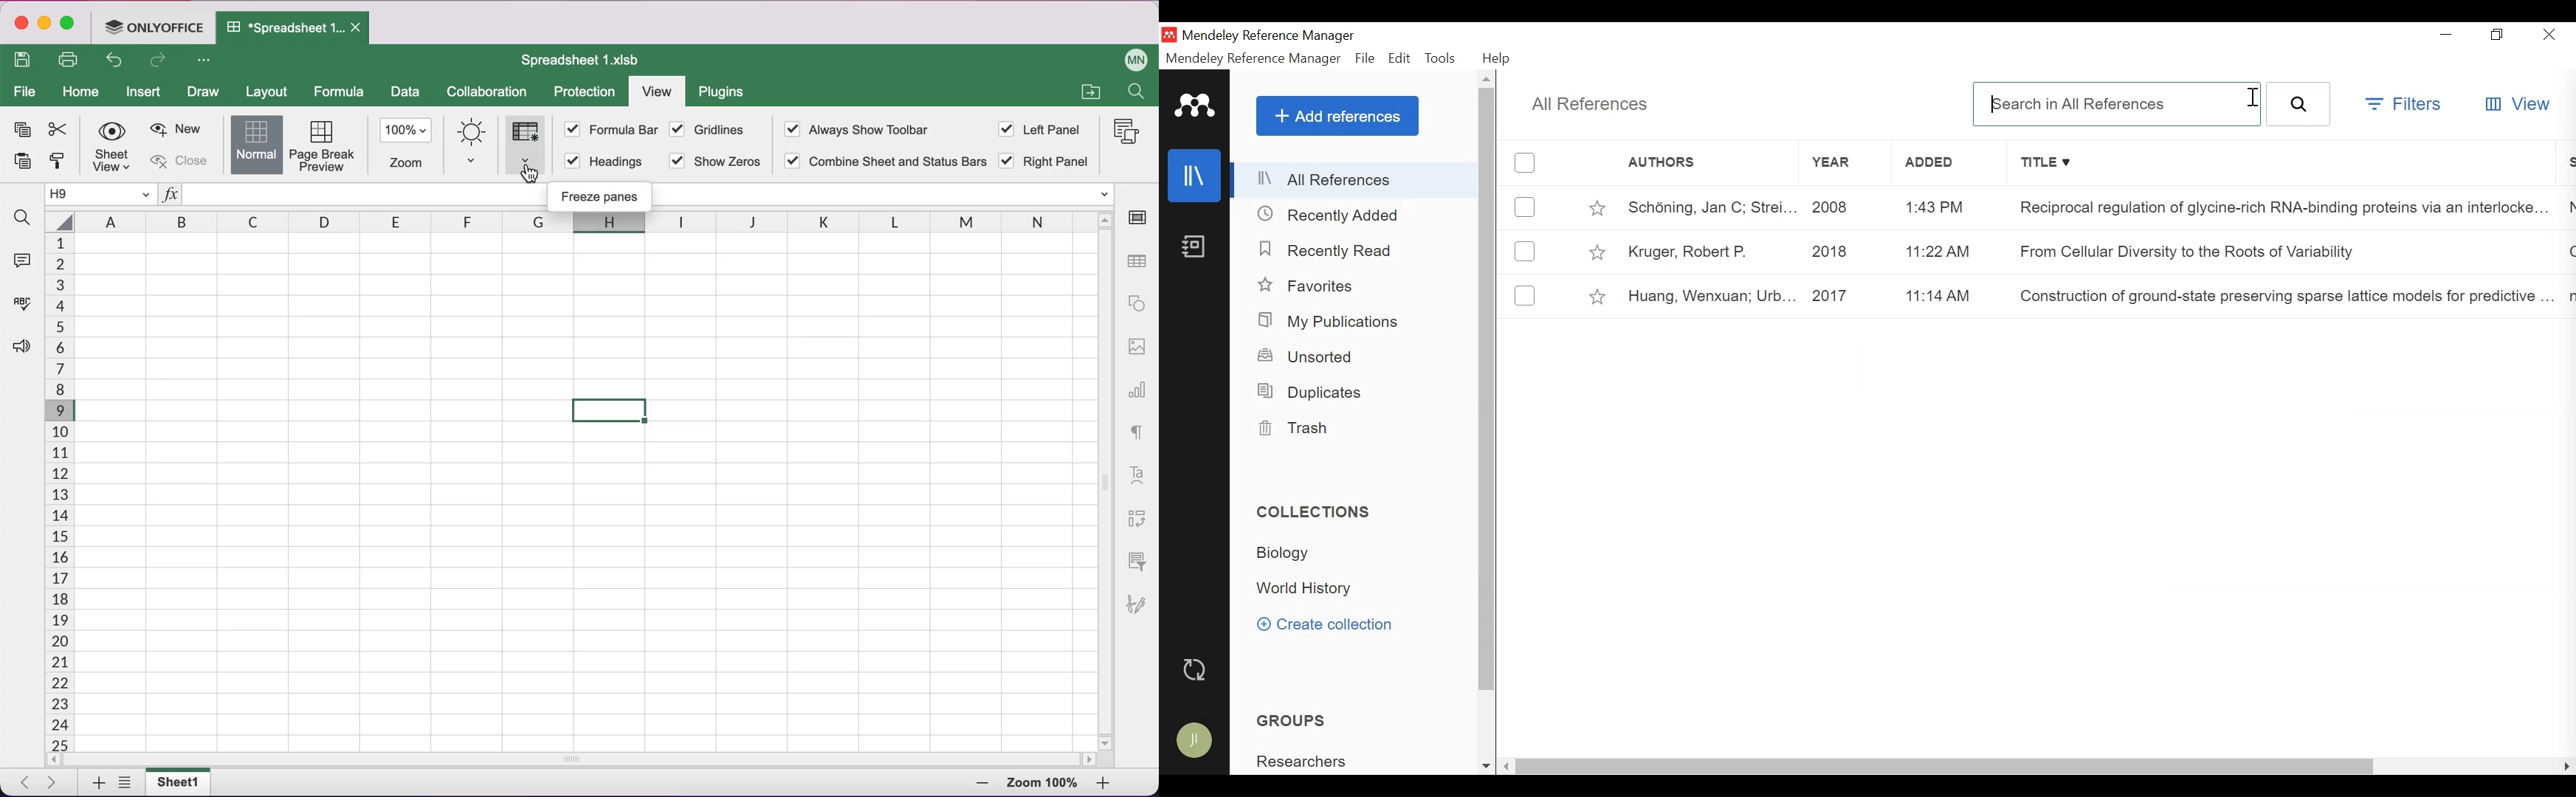  What do you see at coordinates (177, 127) in the screenshot?
I see `new` at bounding box center [177, 127].